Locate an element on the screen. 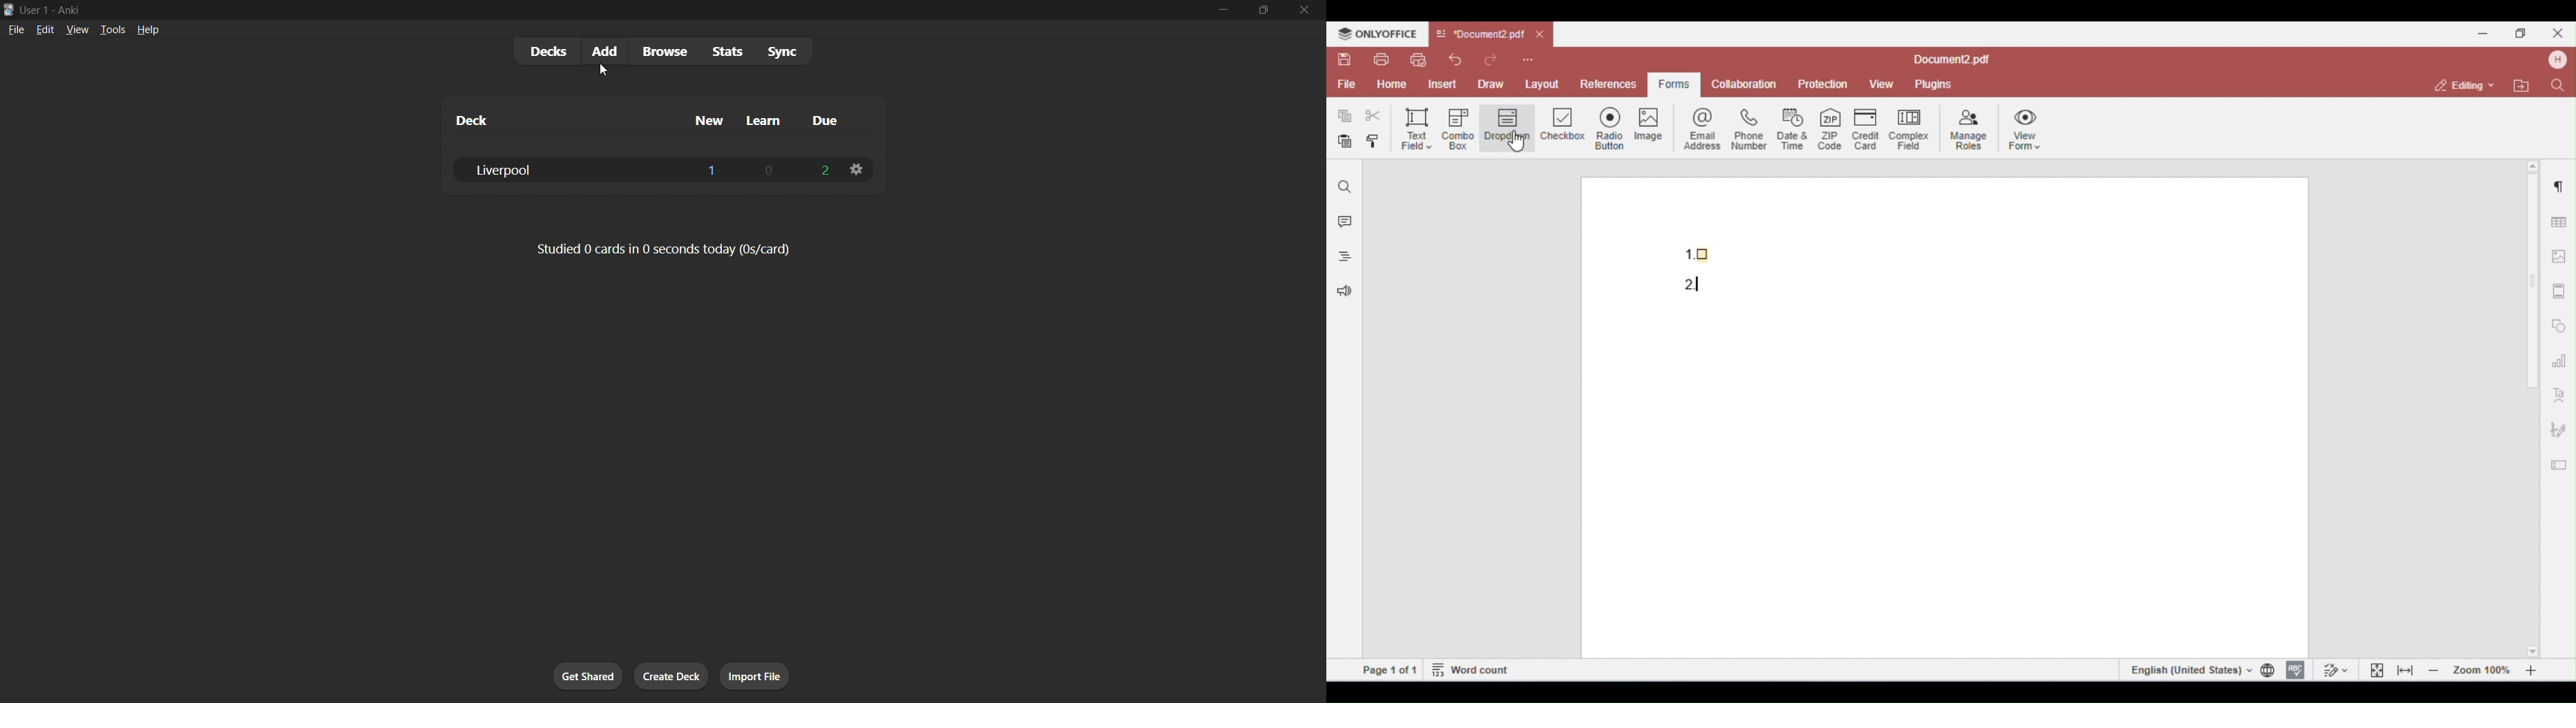 The height and width of the screenshot is (728, 2576). close is located at coordinates (1306, 8).